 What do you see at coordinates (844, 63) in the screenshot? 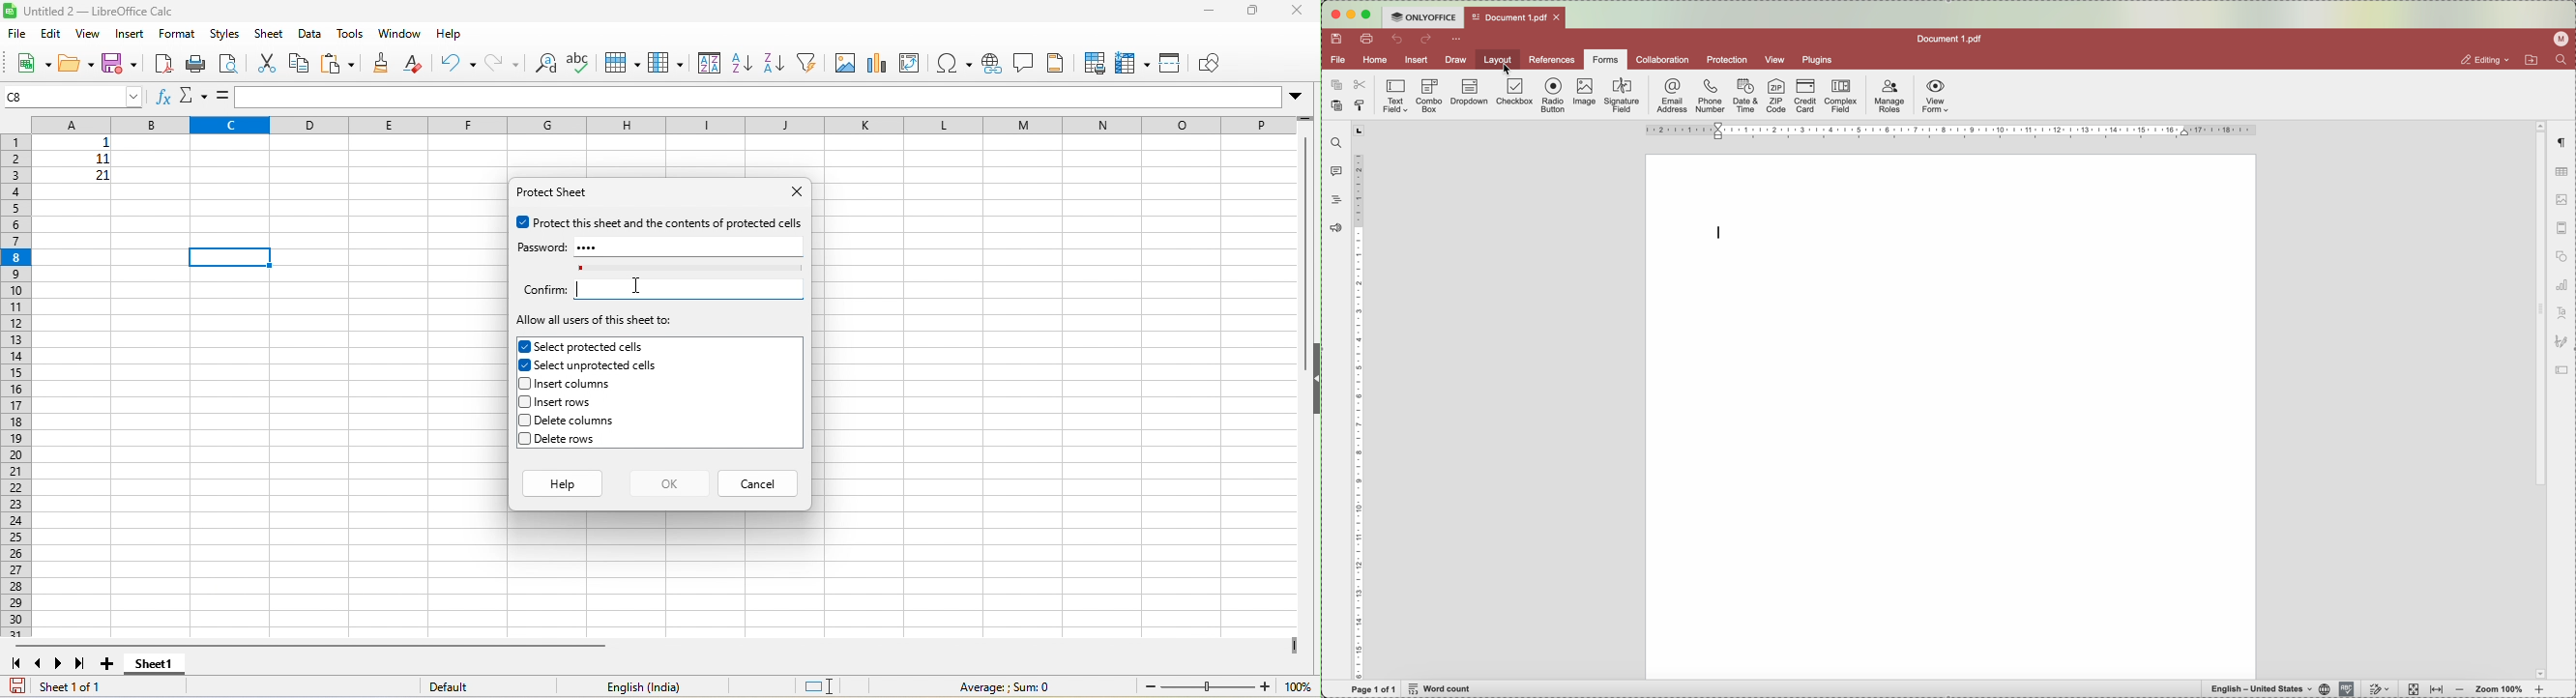
I see `image` at bounding box center [844, 63].